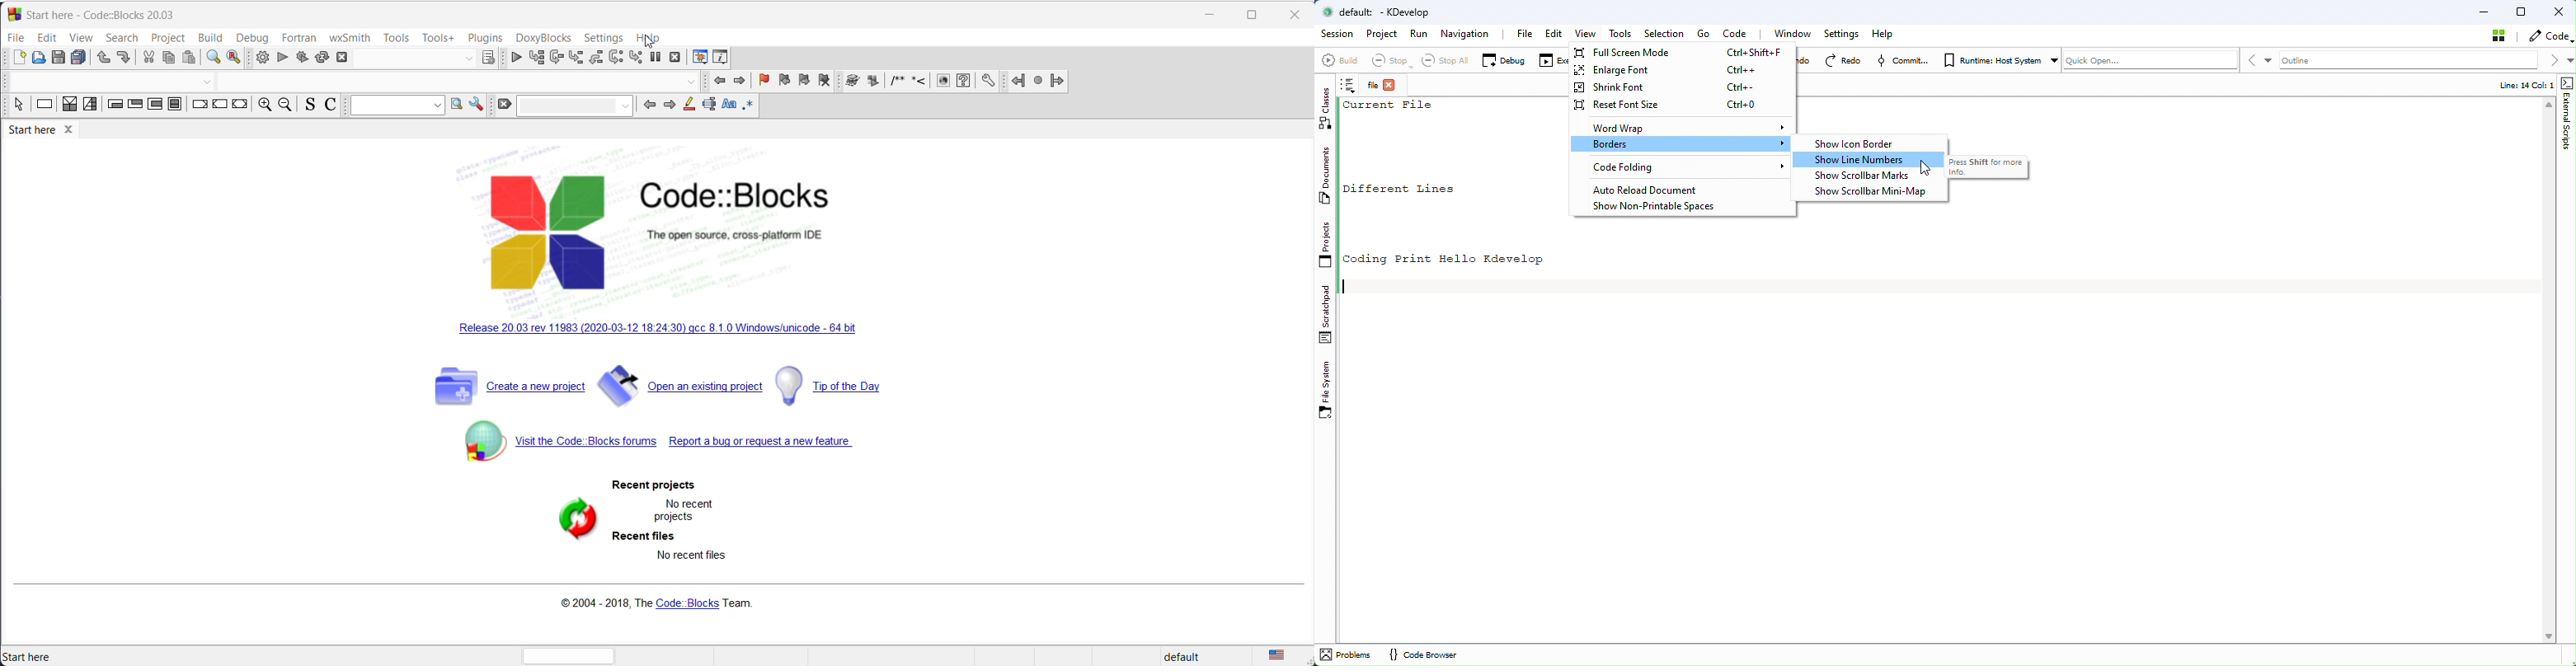  I want to click on dropdown button, so click(205, 80).